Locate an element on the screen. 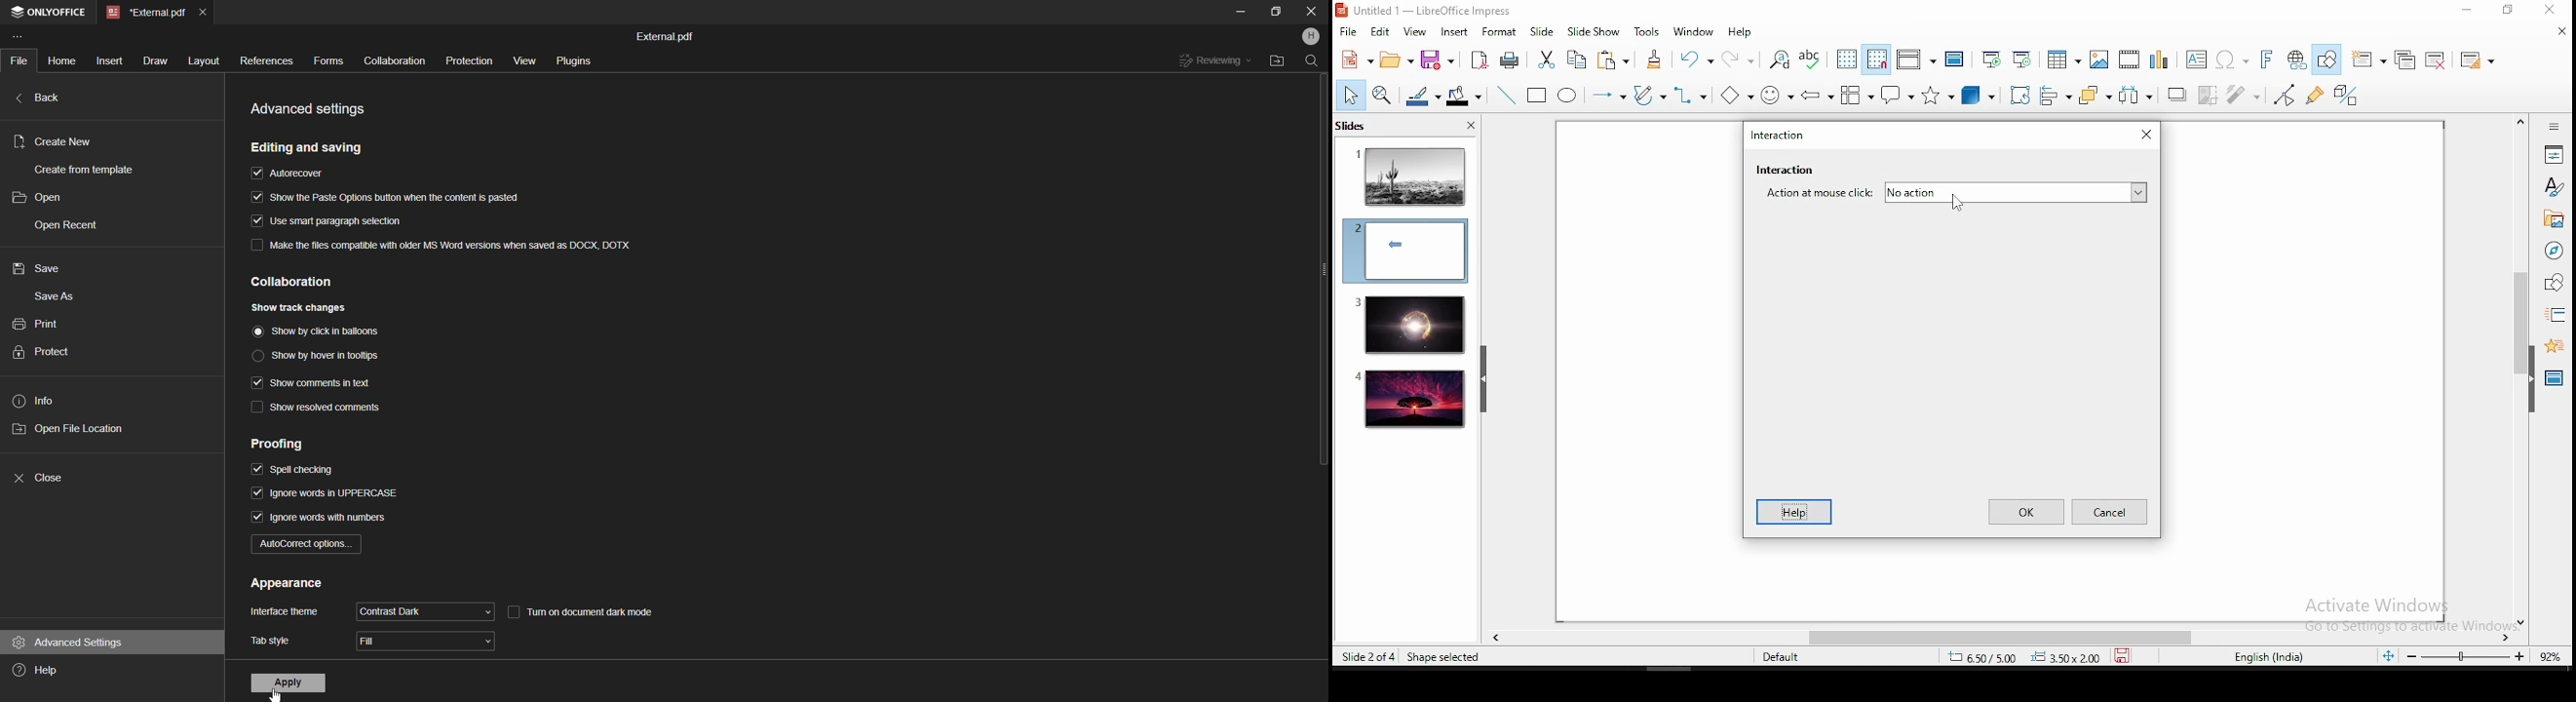  toggle extrusiuon is located at coordinates (2348, 95).